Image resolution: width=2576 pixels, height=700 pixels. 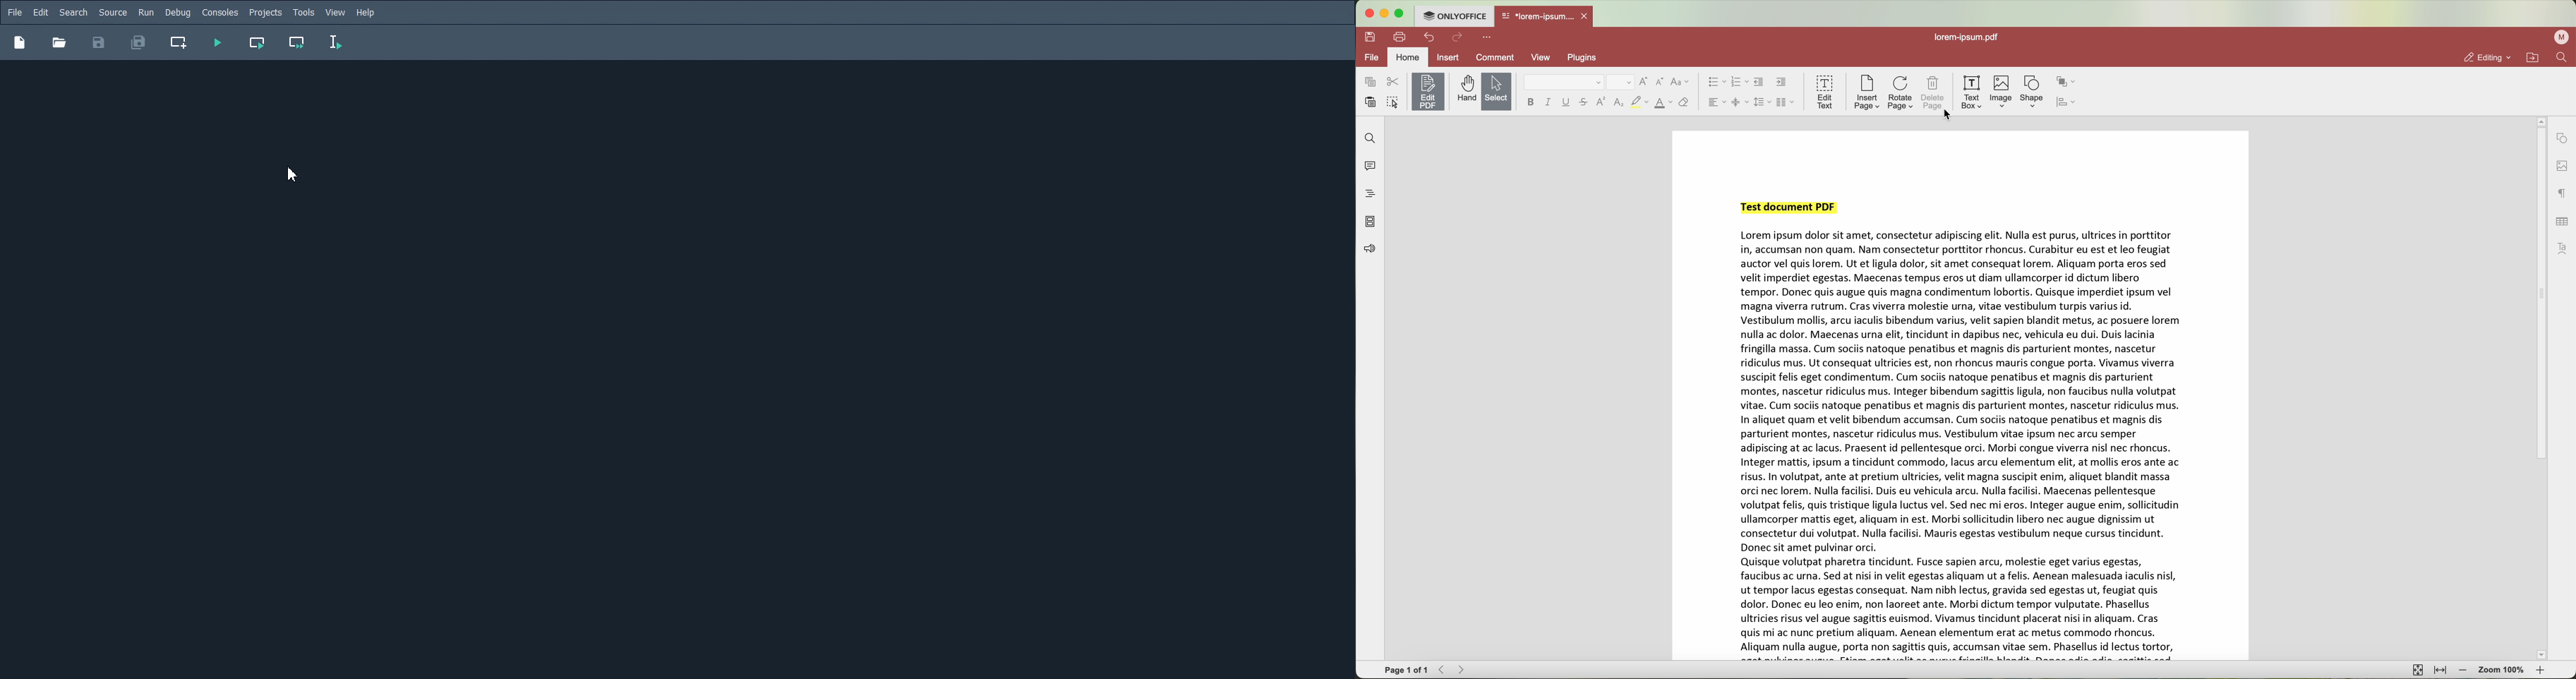 I want to click on profile, so click(x=2561, y=37).